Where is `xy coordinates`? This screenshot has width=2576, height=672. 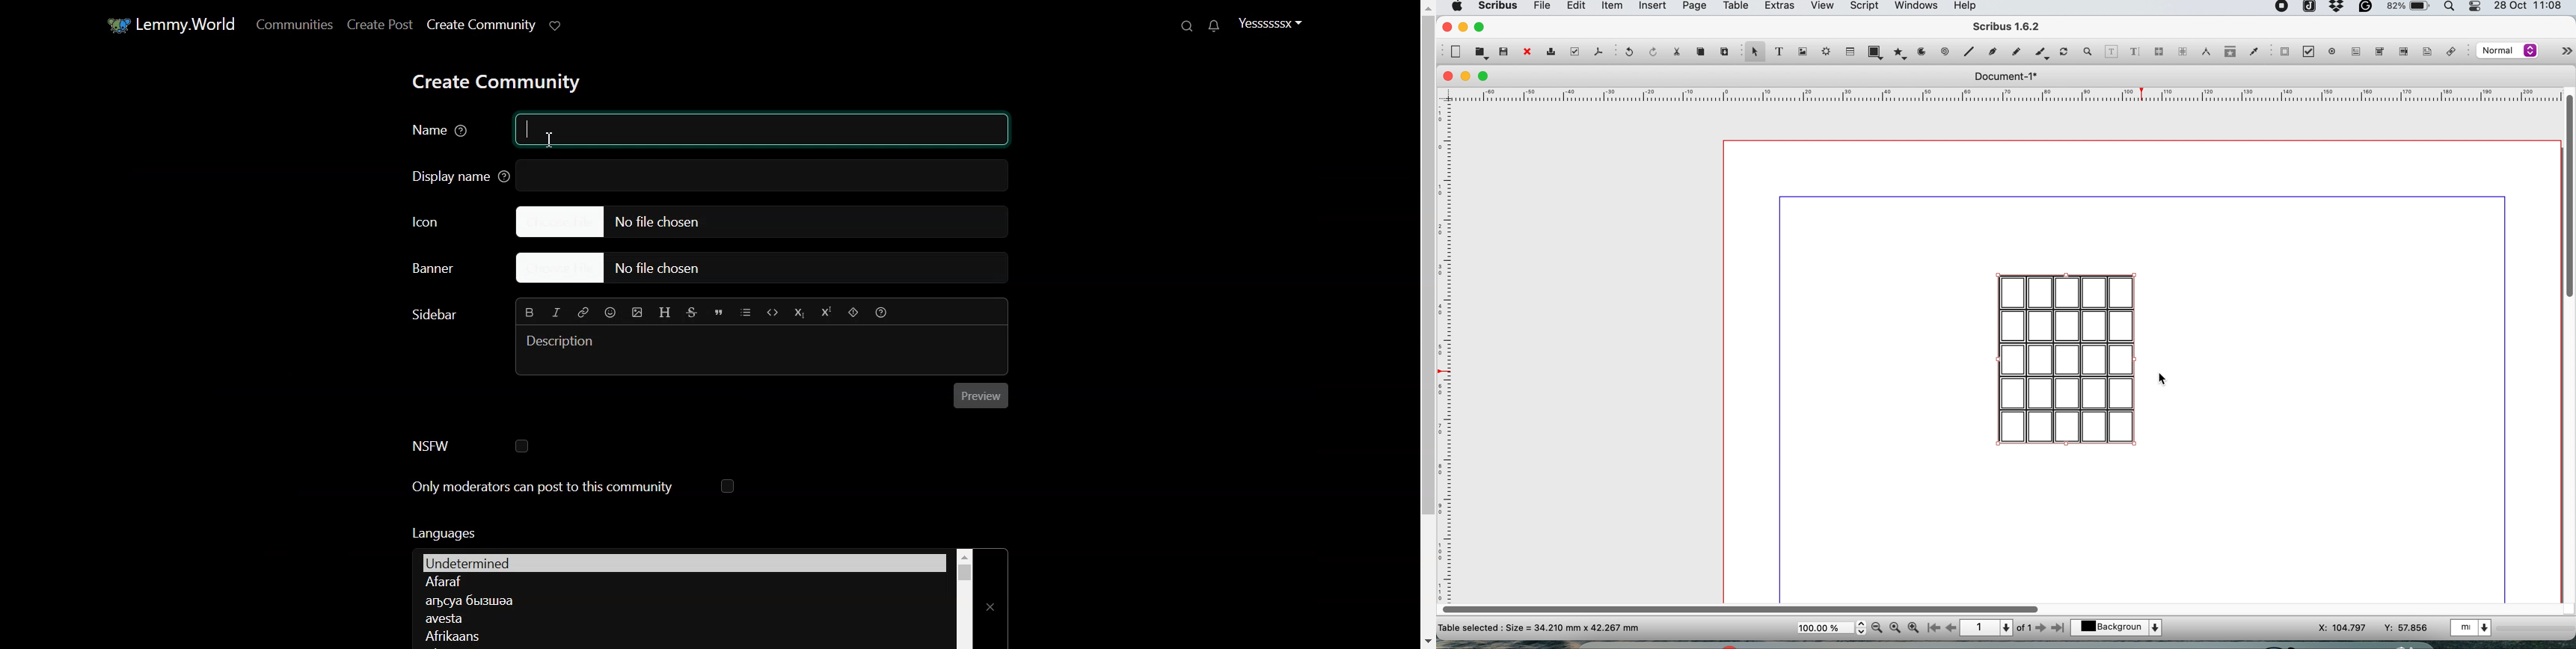
xy coordinates is located at coordinates (2374, 628).